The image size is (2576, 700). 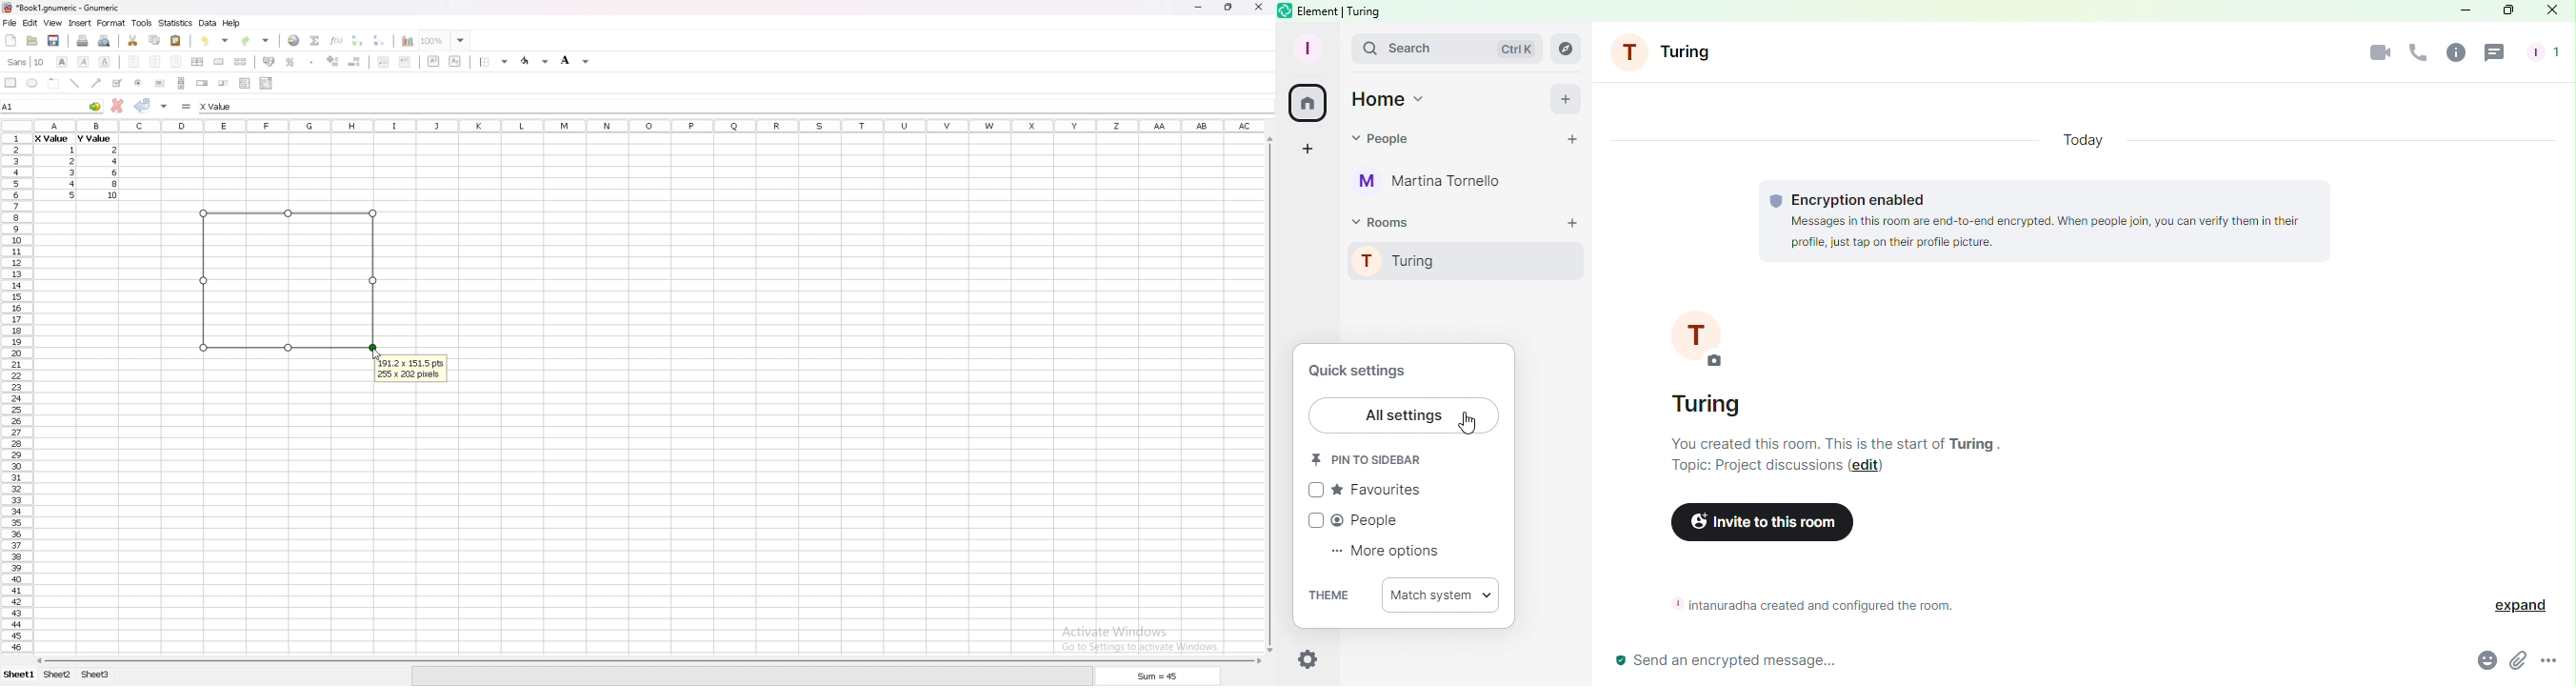 I want to click on value, so click(x=116, y=150).